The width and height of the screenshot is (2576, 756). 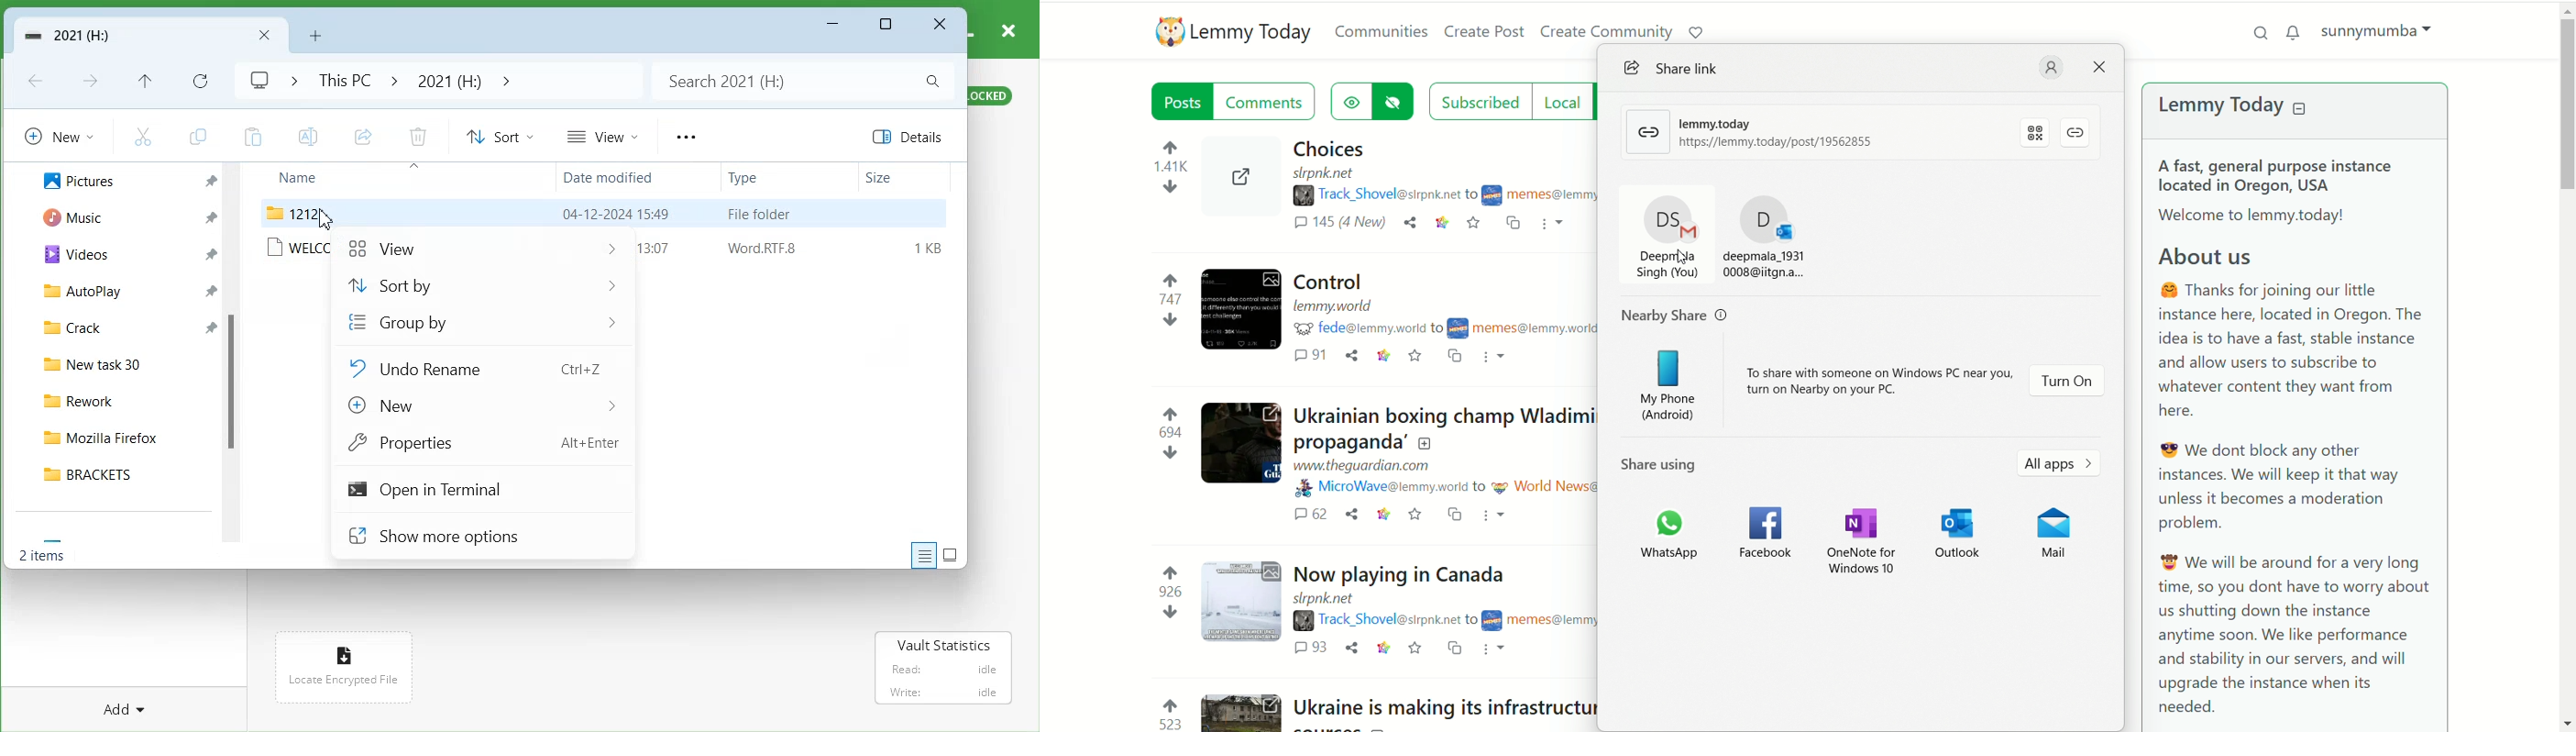 I want to click on Display information about each item to the window, so click(x=924, y=554).